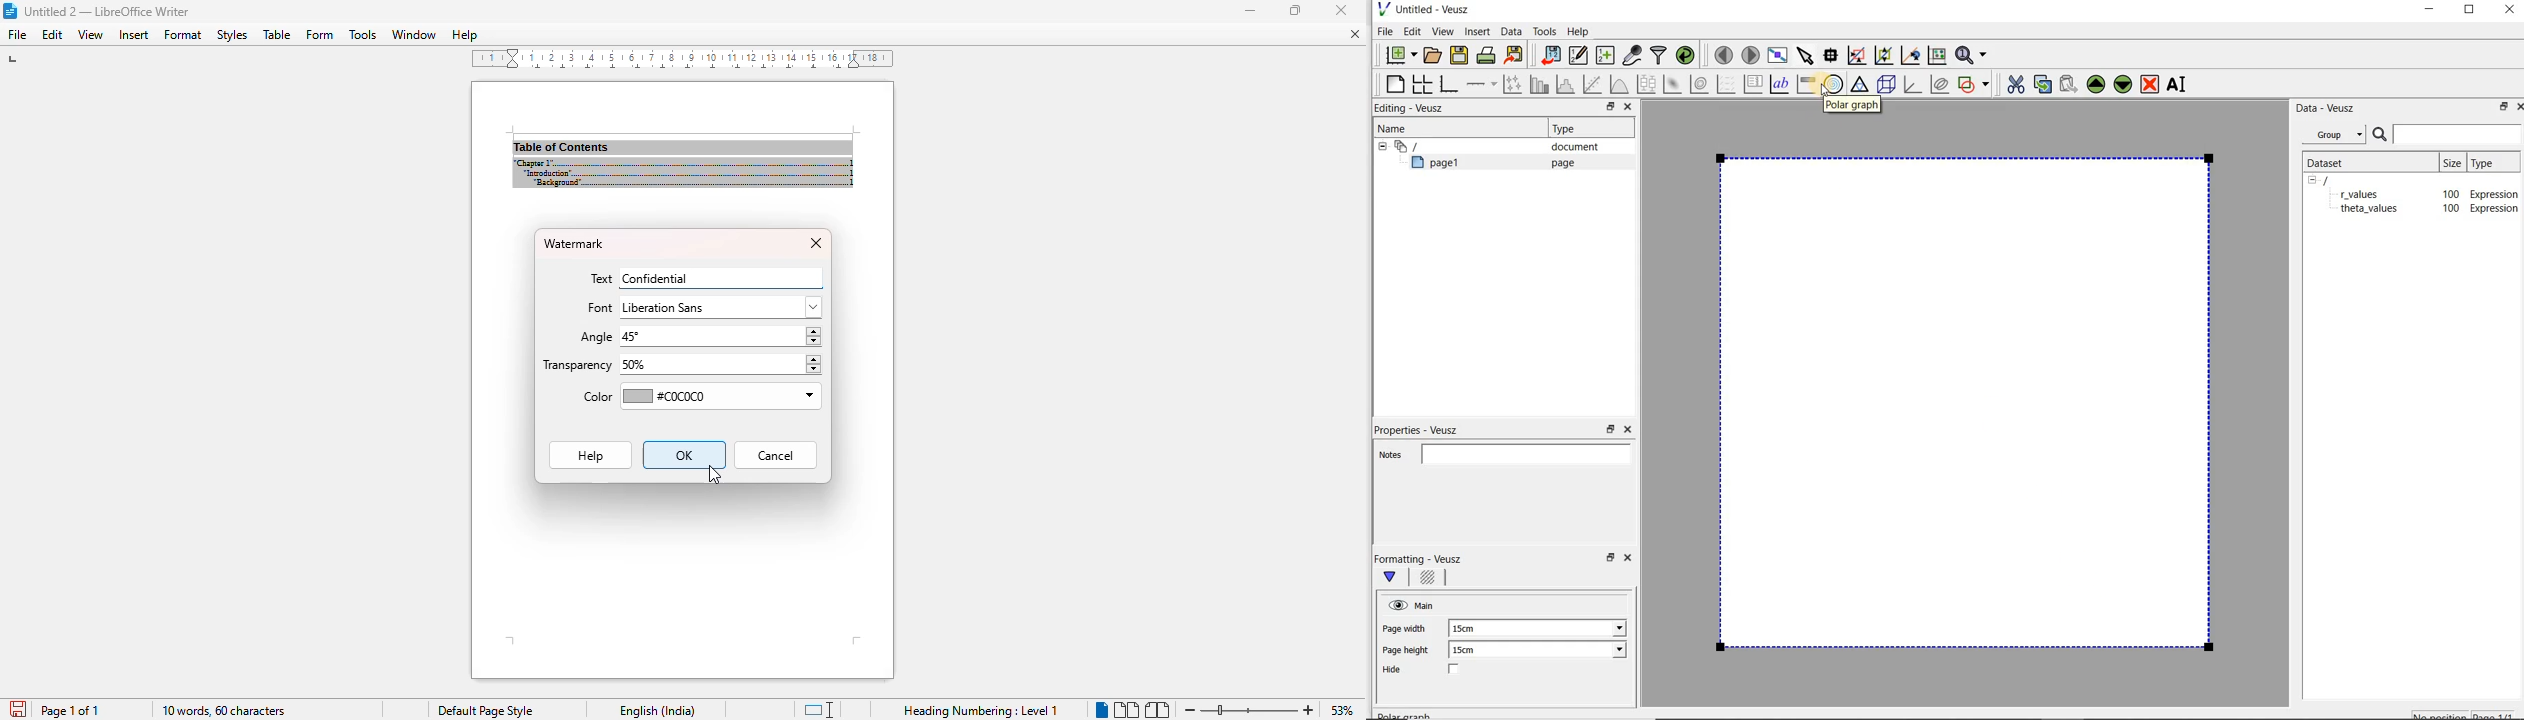  What do you see at coordinates (2450, 209) in the screenshot?
I see `100` at bounding box center [2450, 209].